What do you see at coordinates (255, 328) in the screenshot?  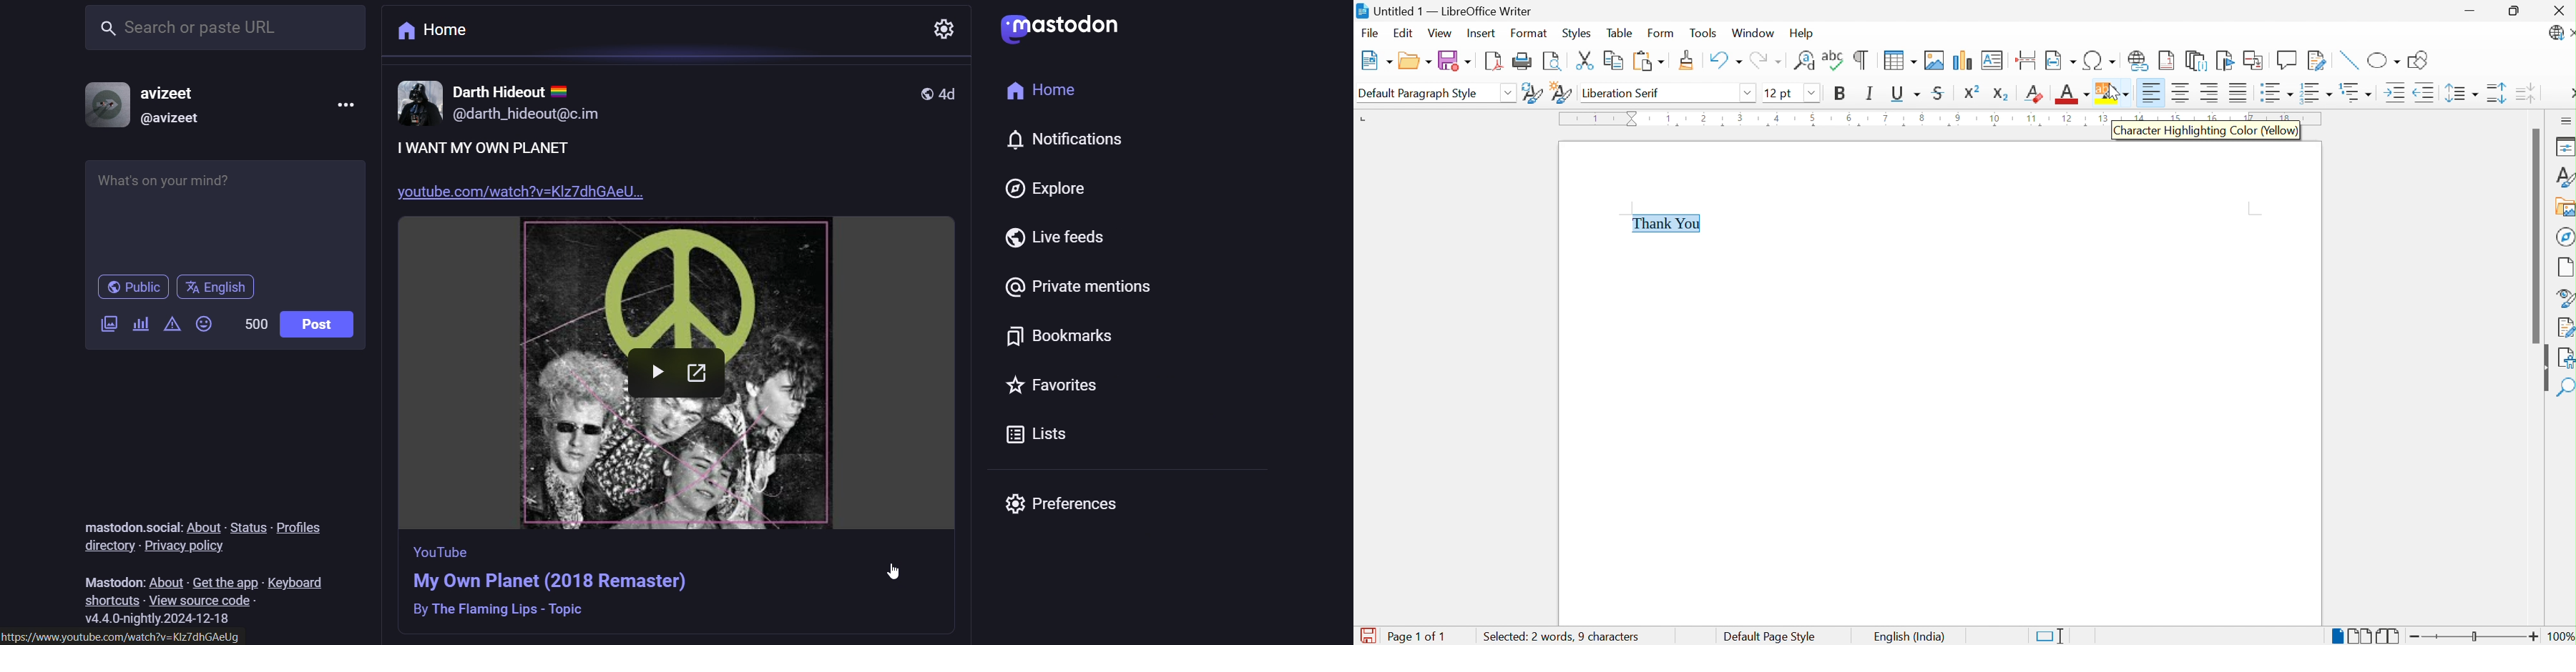 I see `word limit ` at bounding box center [255, 328].